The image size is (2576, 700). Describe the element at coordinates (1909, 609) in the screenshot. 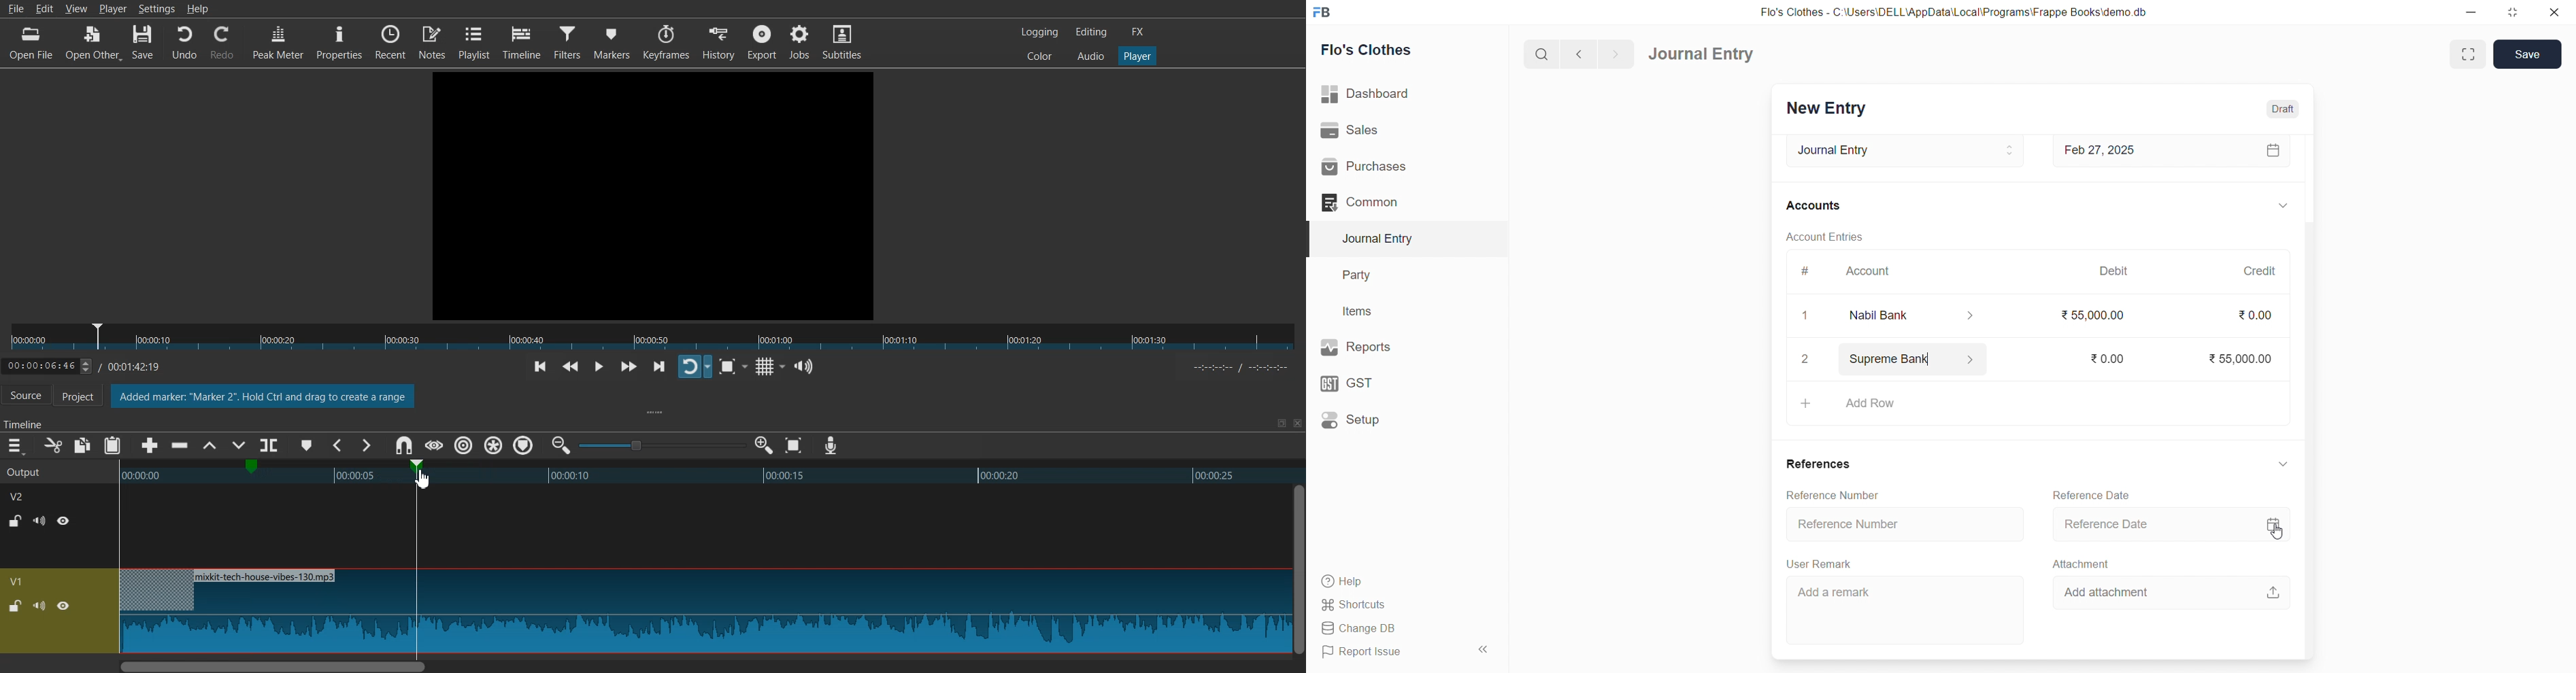

I see `Add a remark` at that location.